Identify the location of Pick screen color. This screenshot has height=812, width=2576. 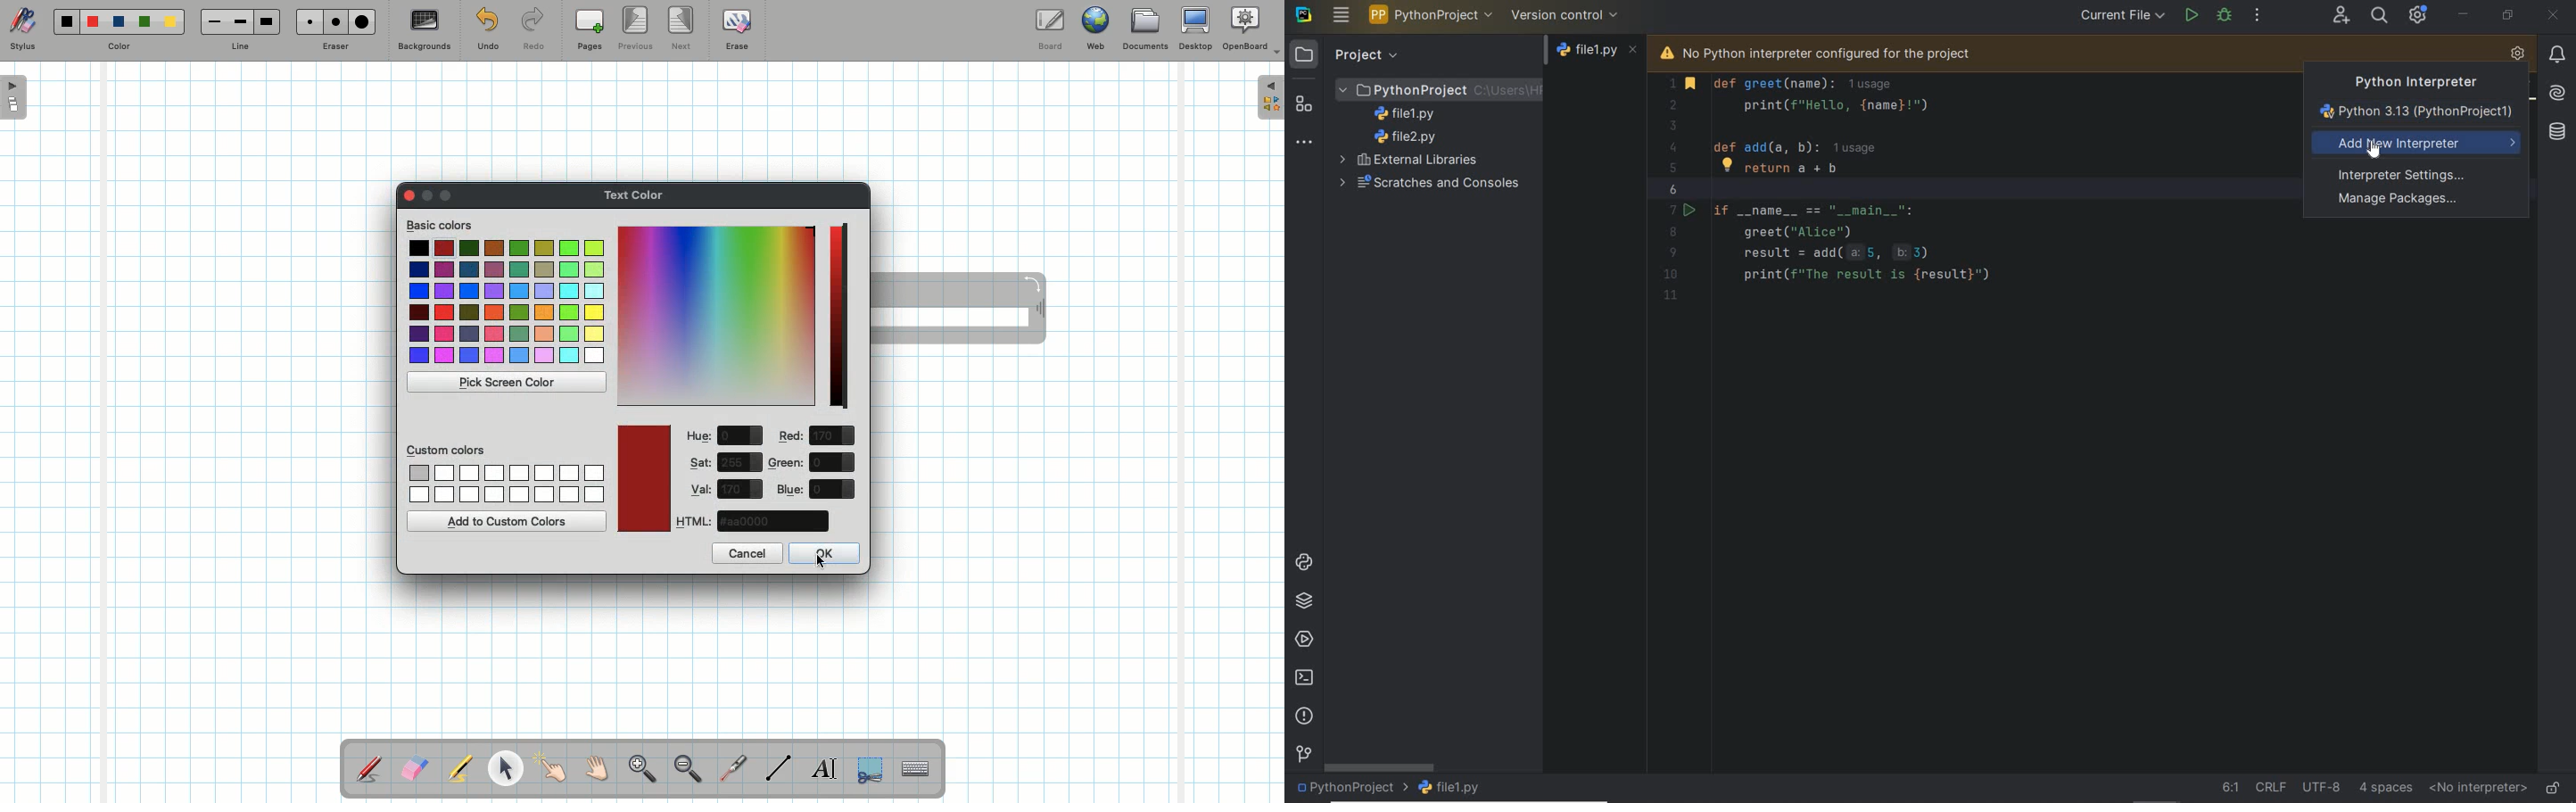
(508, 383).